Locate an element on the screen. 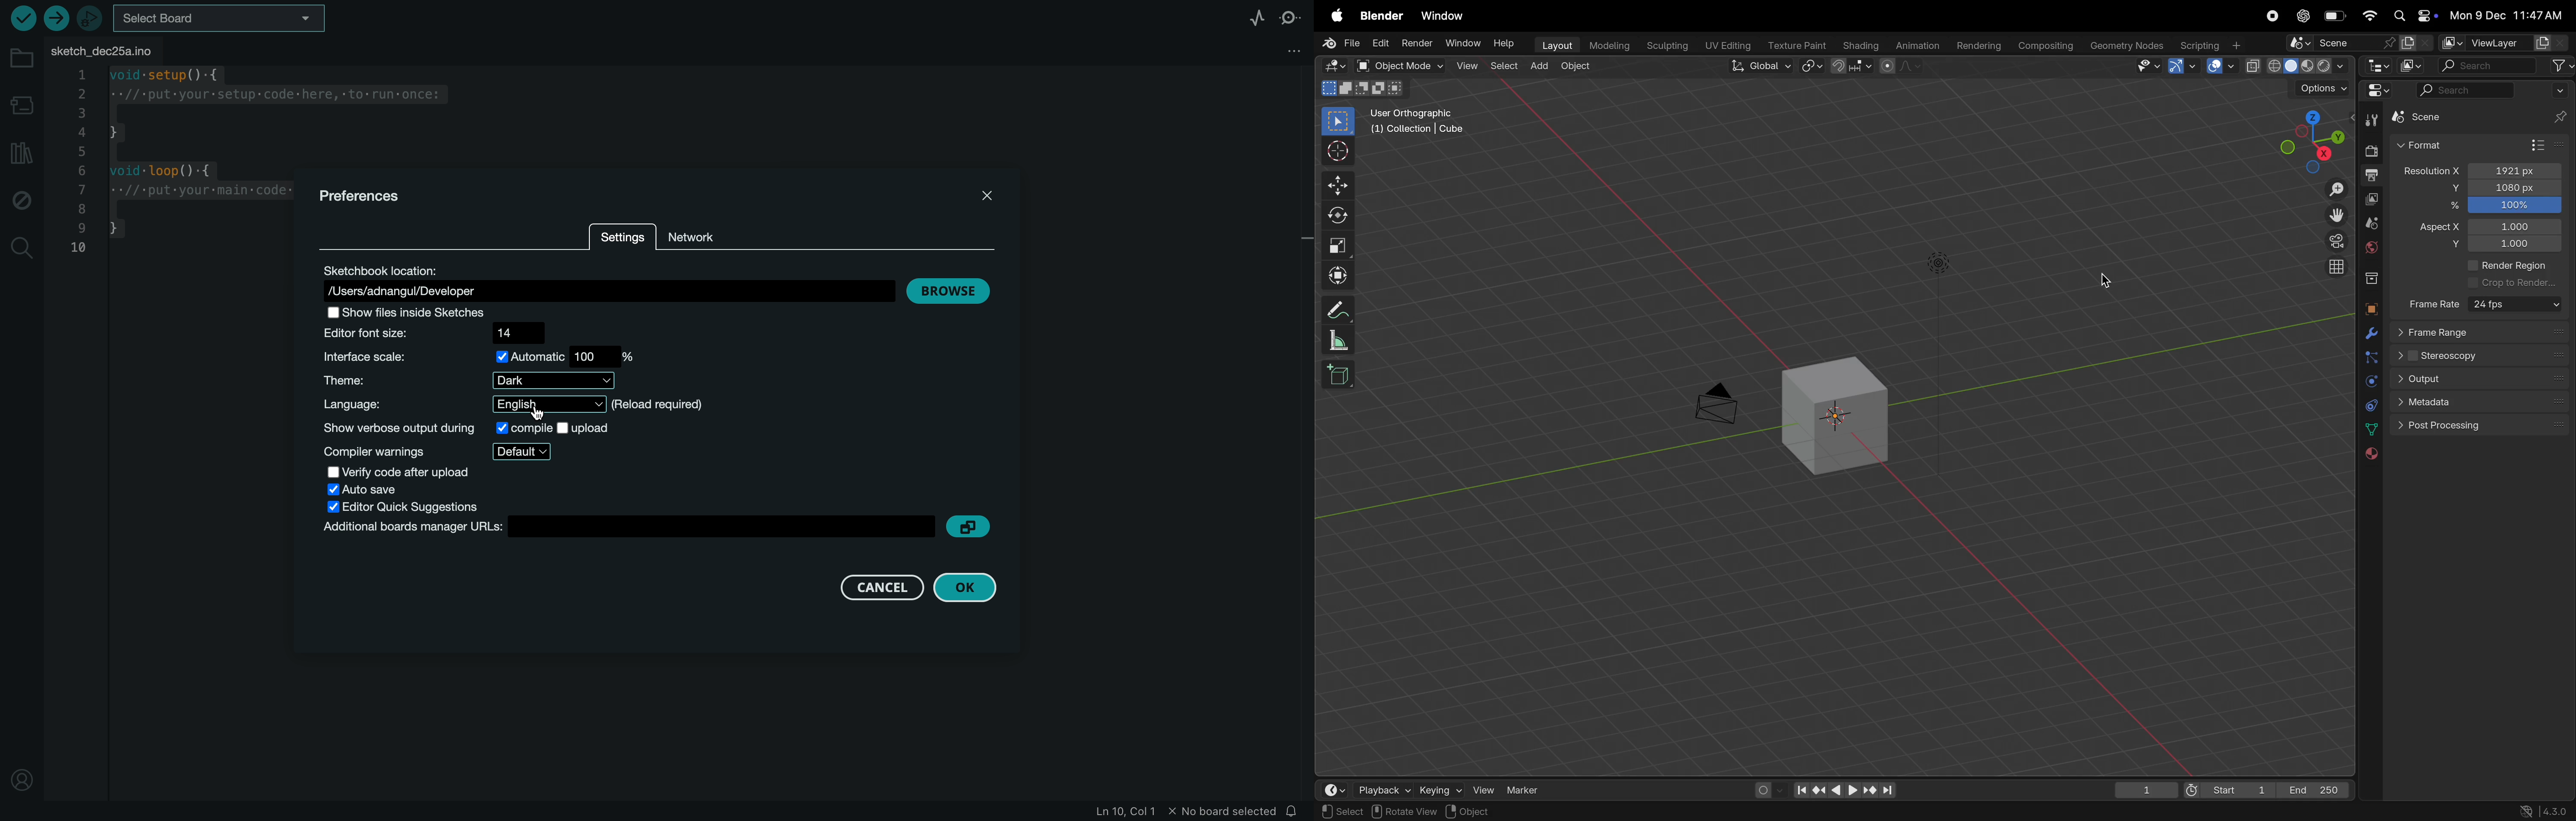 Image resolution: width=2576 pixels, height=840 pixels. versions is located at coordinates (2544, 811).